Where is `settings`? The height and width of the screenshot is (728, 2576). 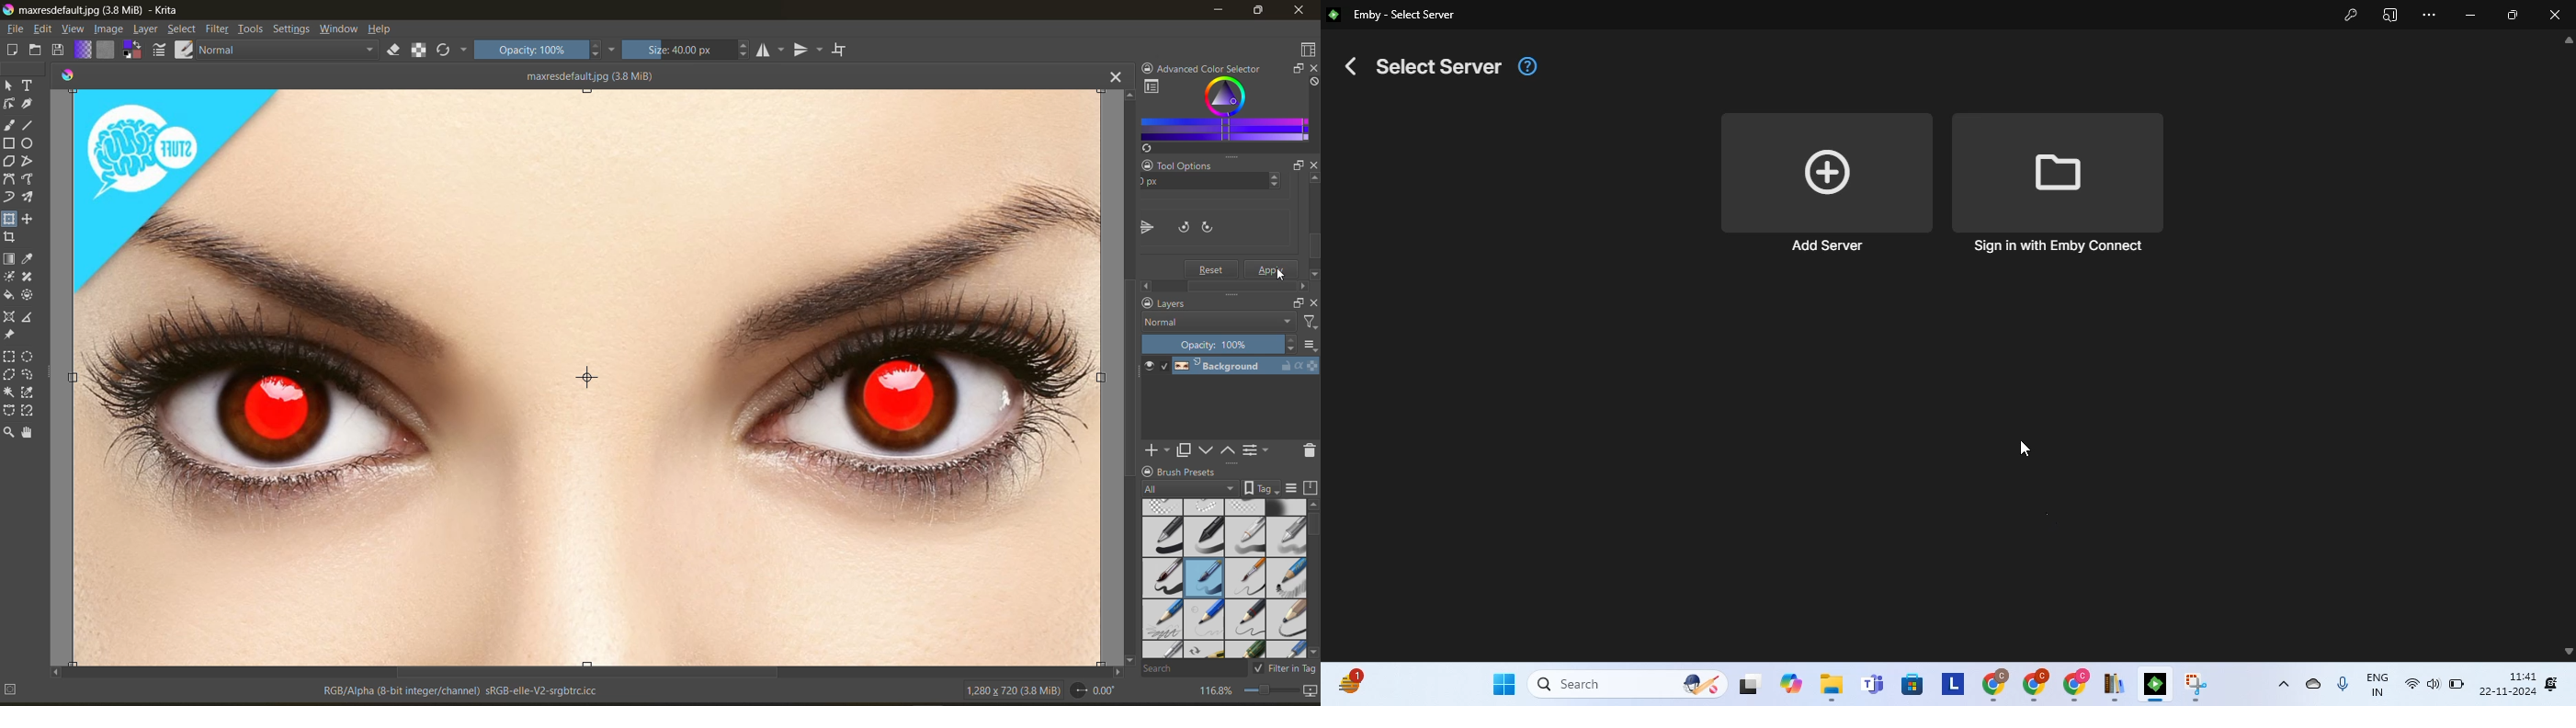
settings is located at coordinates (294, 31).